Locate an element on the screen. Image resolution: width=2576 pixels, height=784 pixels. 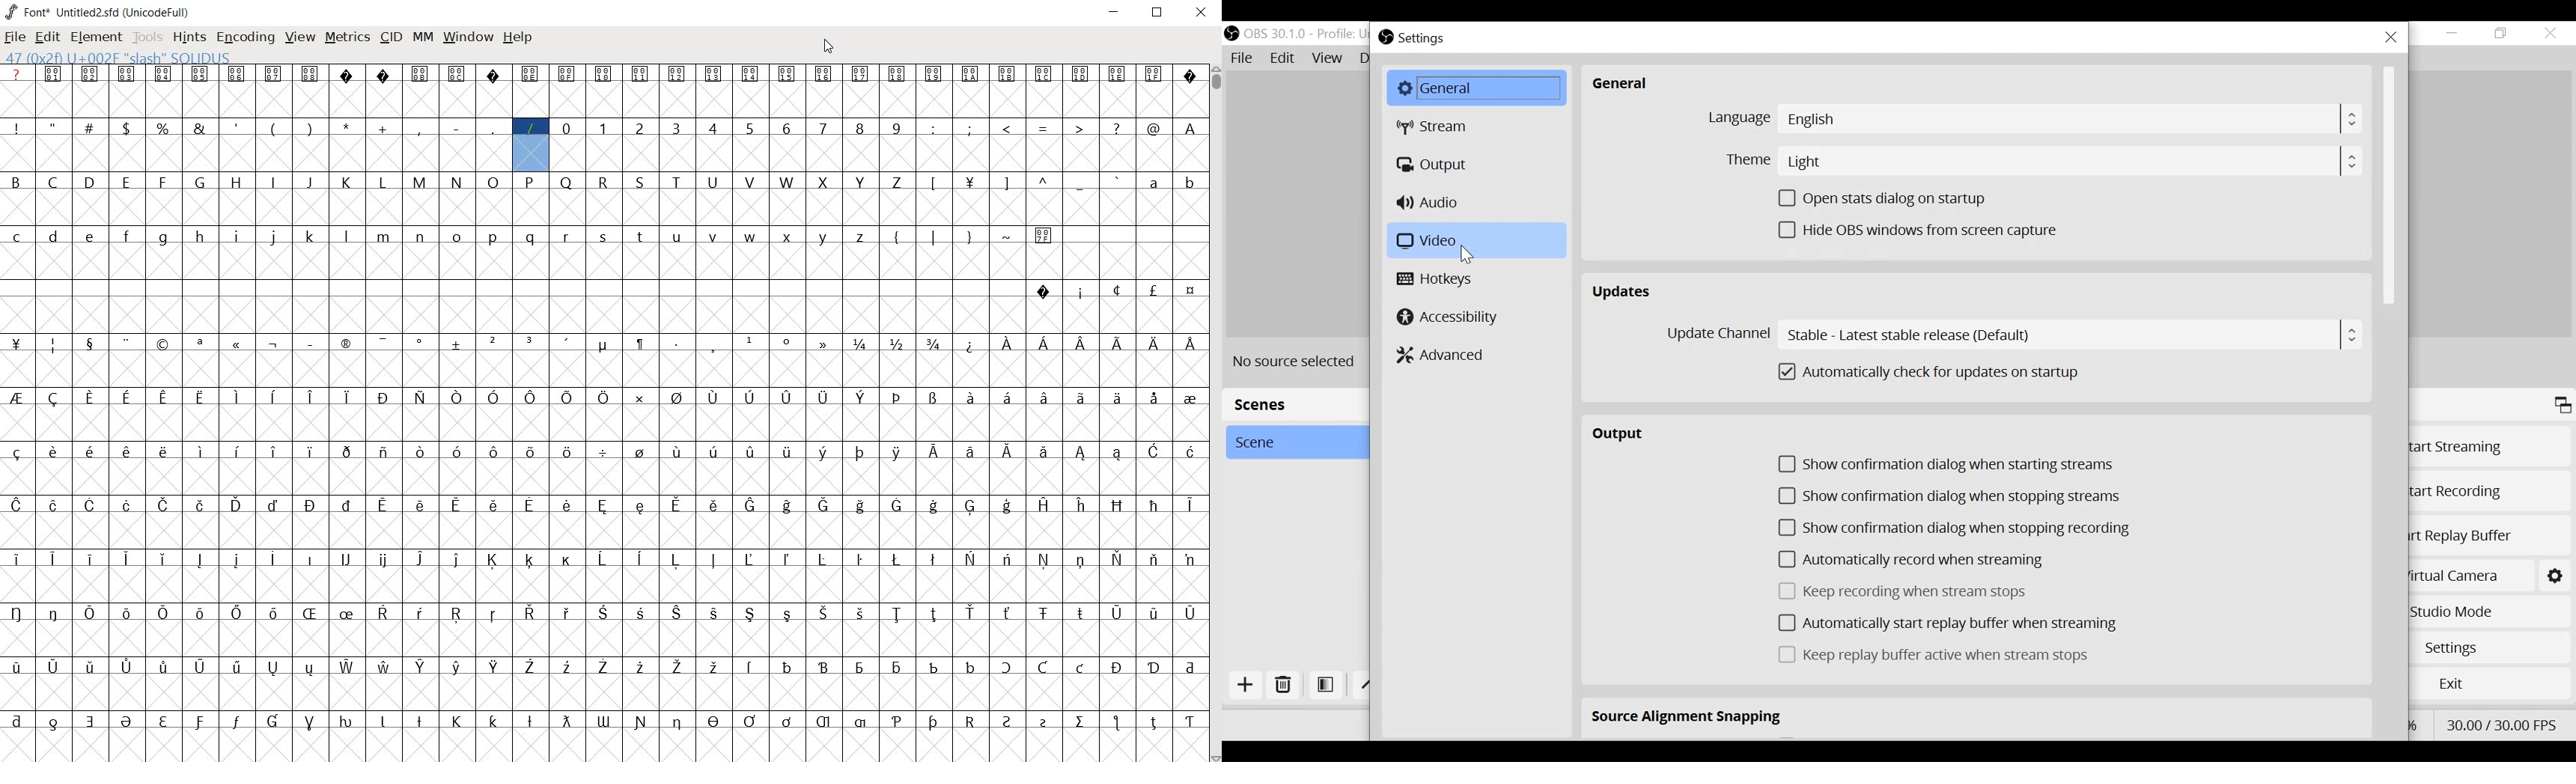
FILE is located at coordinates (16, 37).